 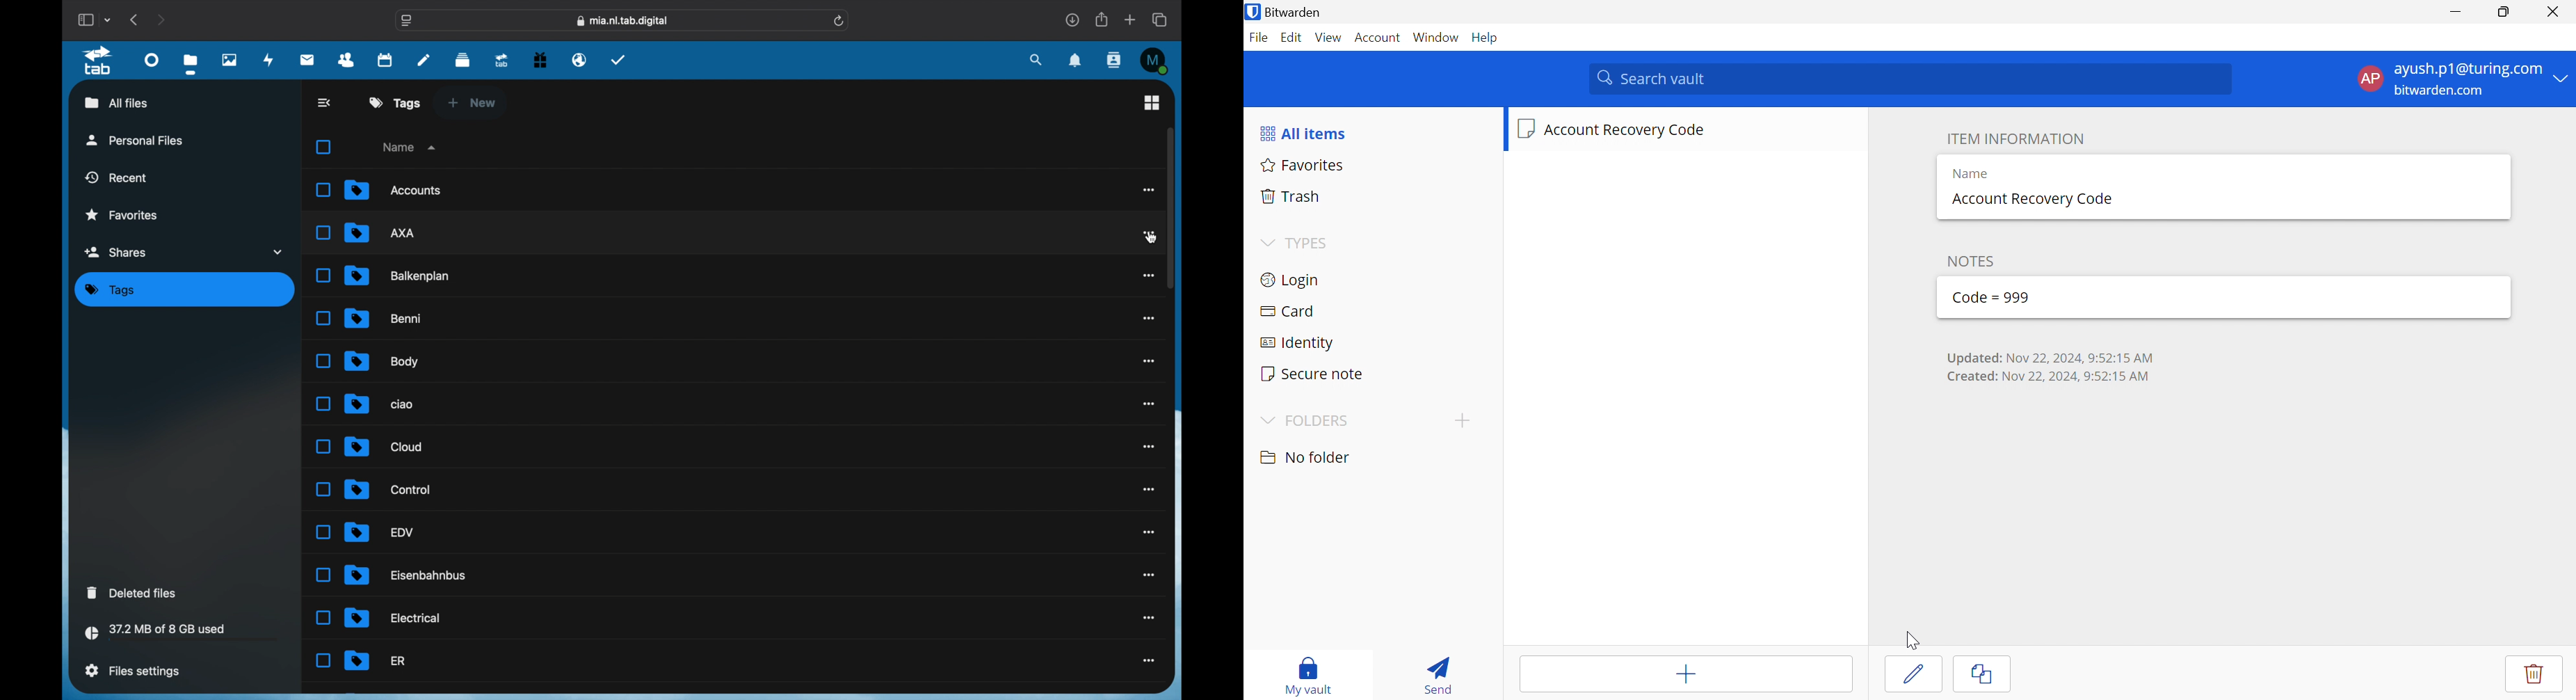 What do you see at coordinates (384, 319) in the screenshot?
I see `file` at bounding box center [384, 319].